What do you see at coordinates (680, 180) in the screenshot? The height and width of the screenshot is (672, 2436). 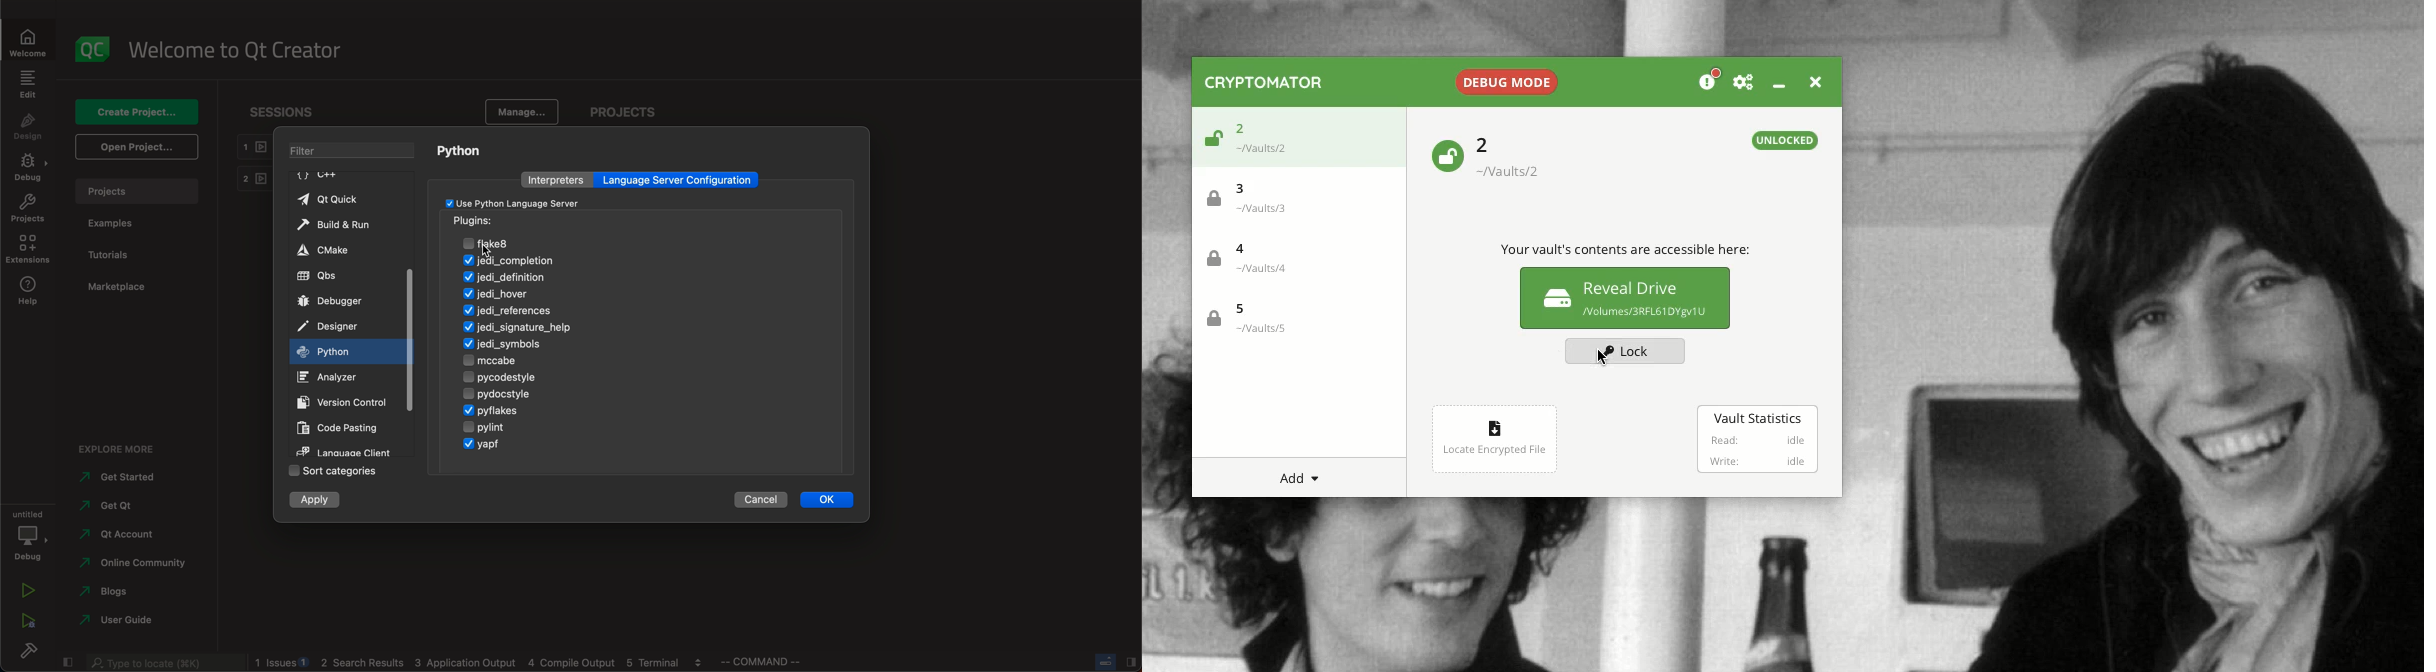 I see `language server` at bounding box center [680, 180].